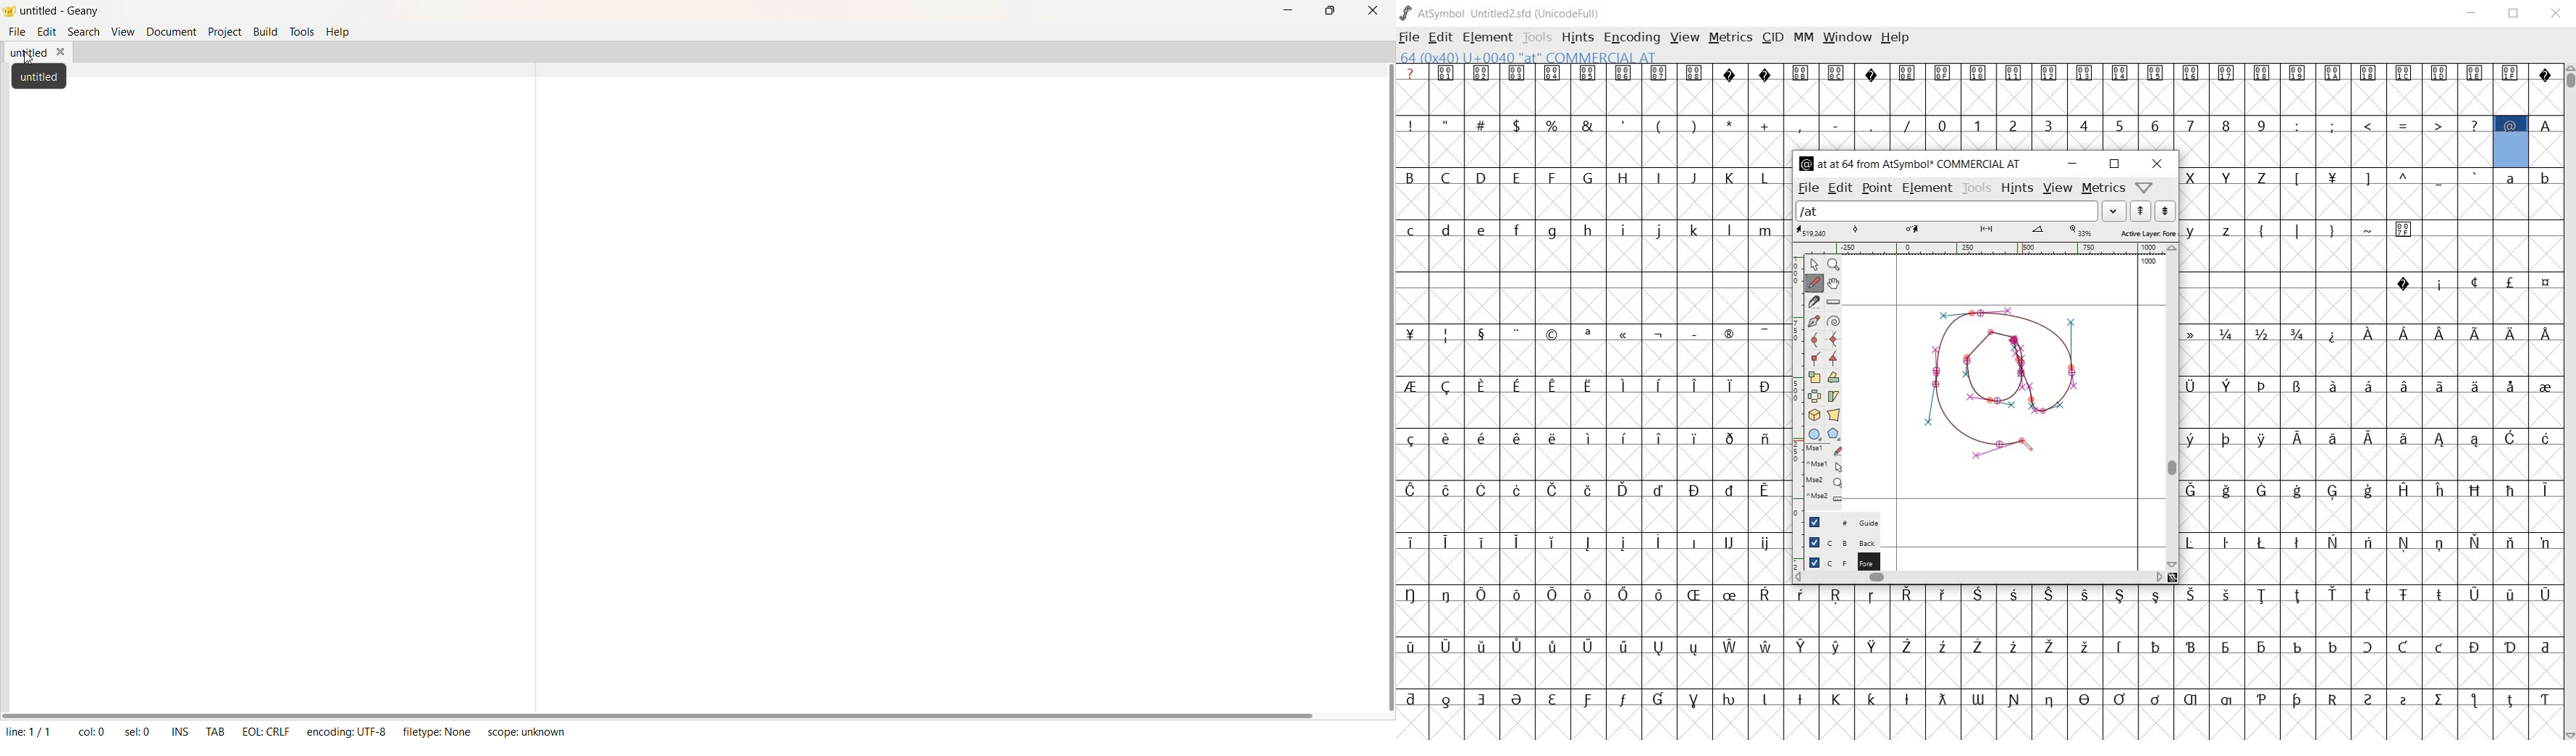  Describe the element at coordinates (662, 717) in the screenshot. I see `scroll bar` at that location.